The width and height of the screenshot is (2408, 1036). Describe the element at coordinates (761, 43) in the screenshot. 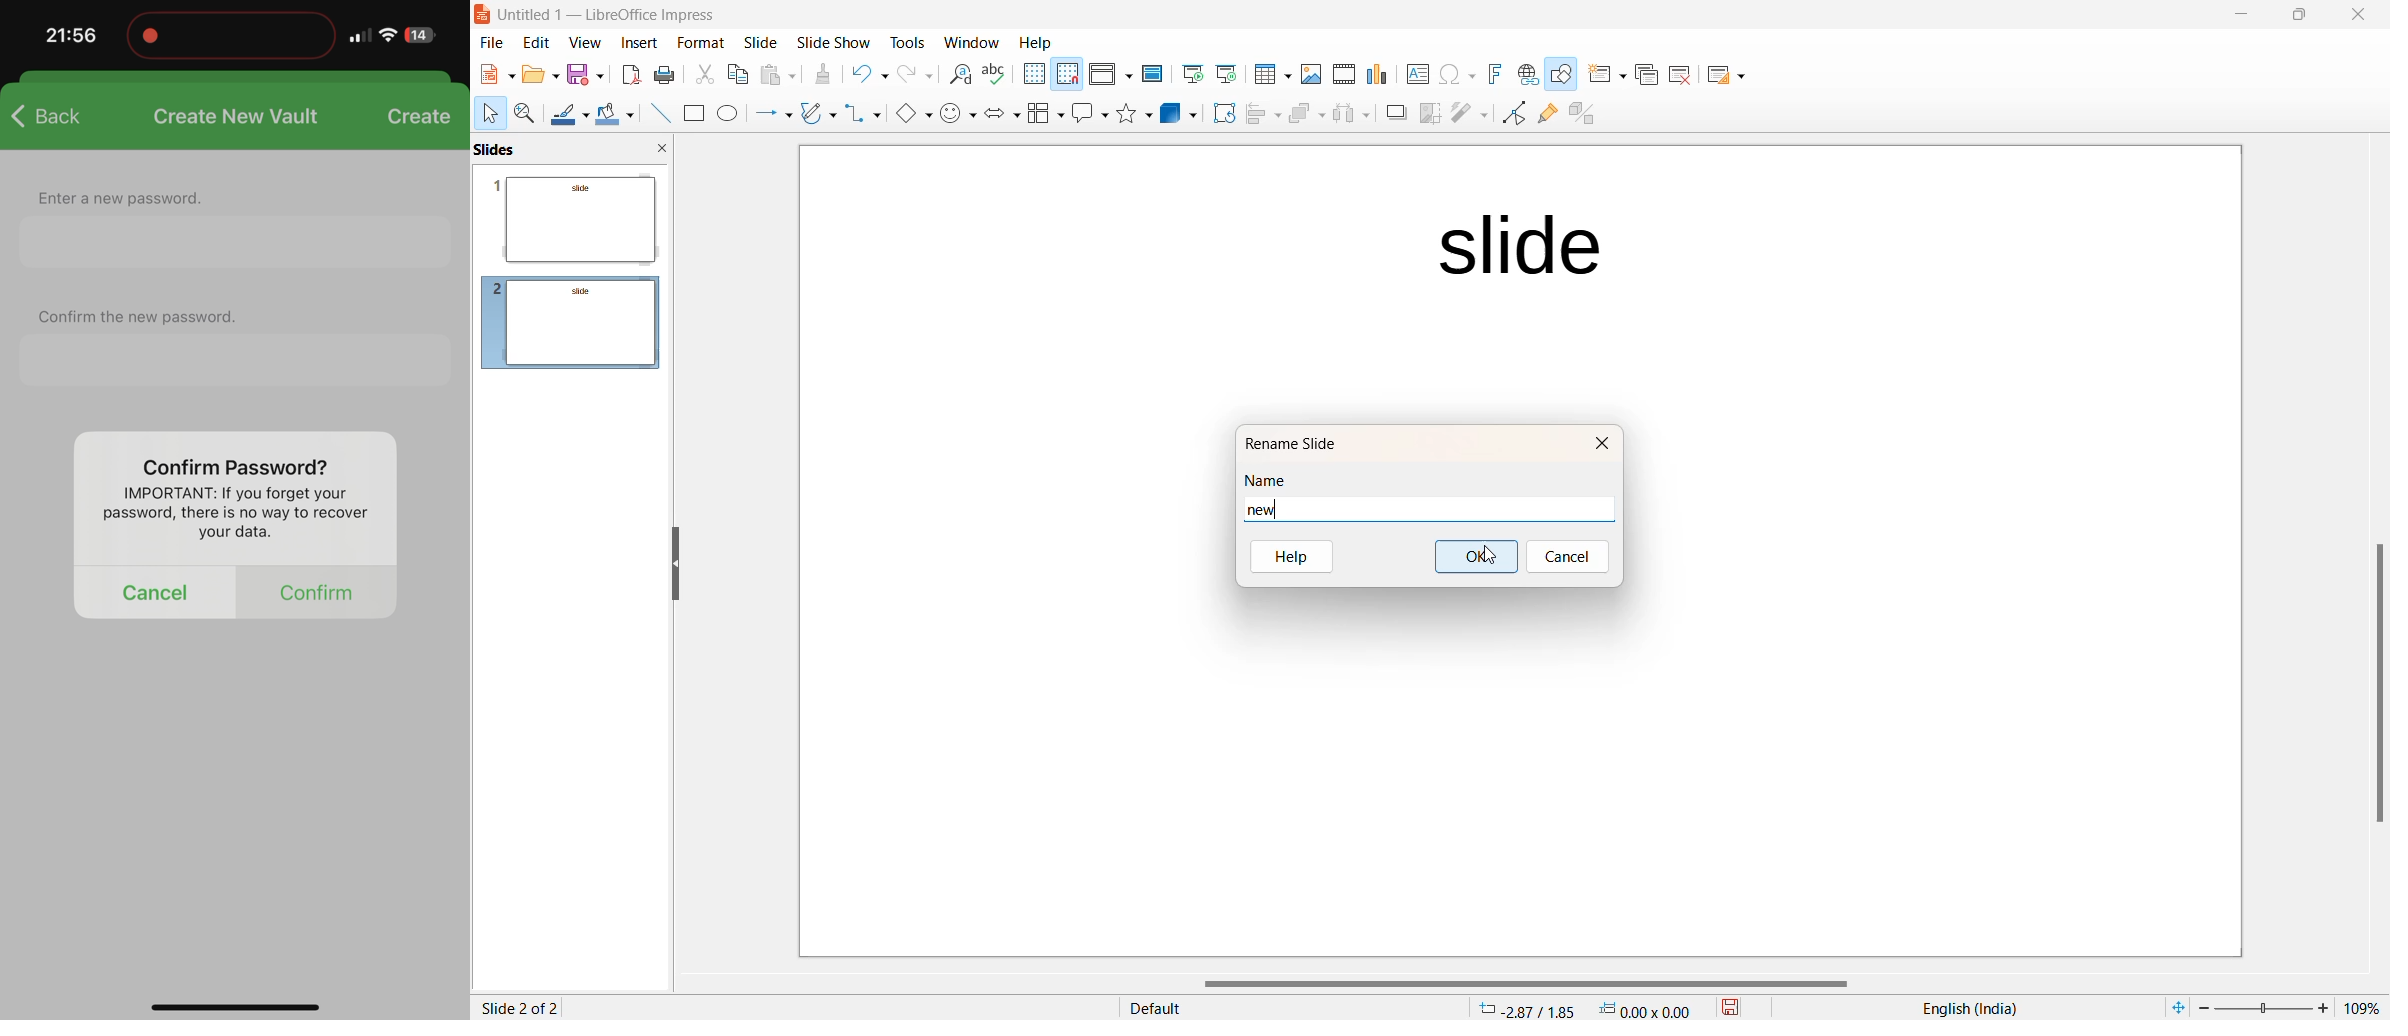

I see `Slide` at that location.